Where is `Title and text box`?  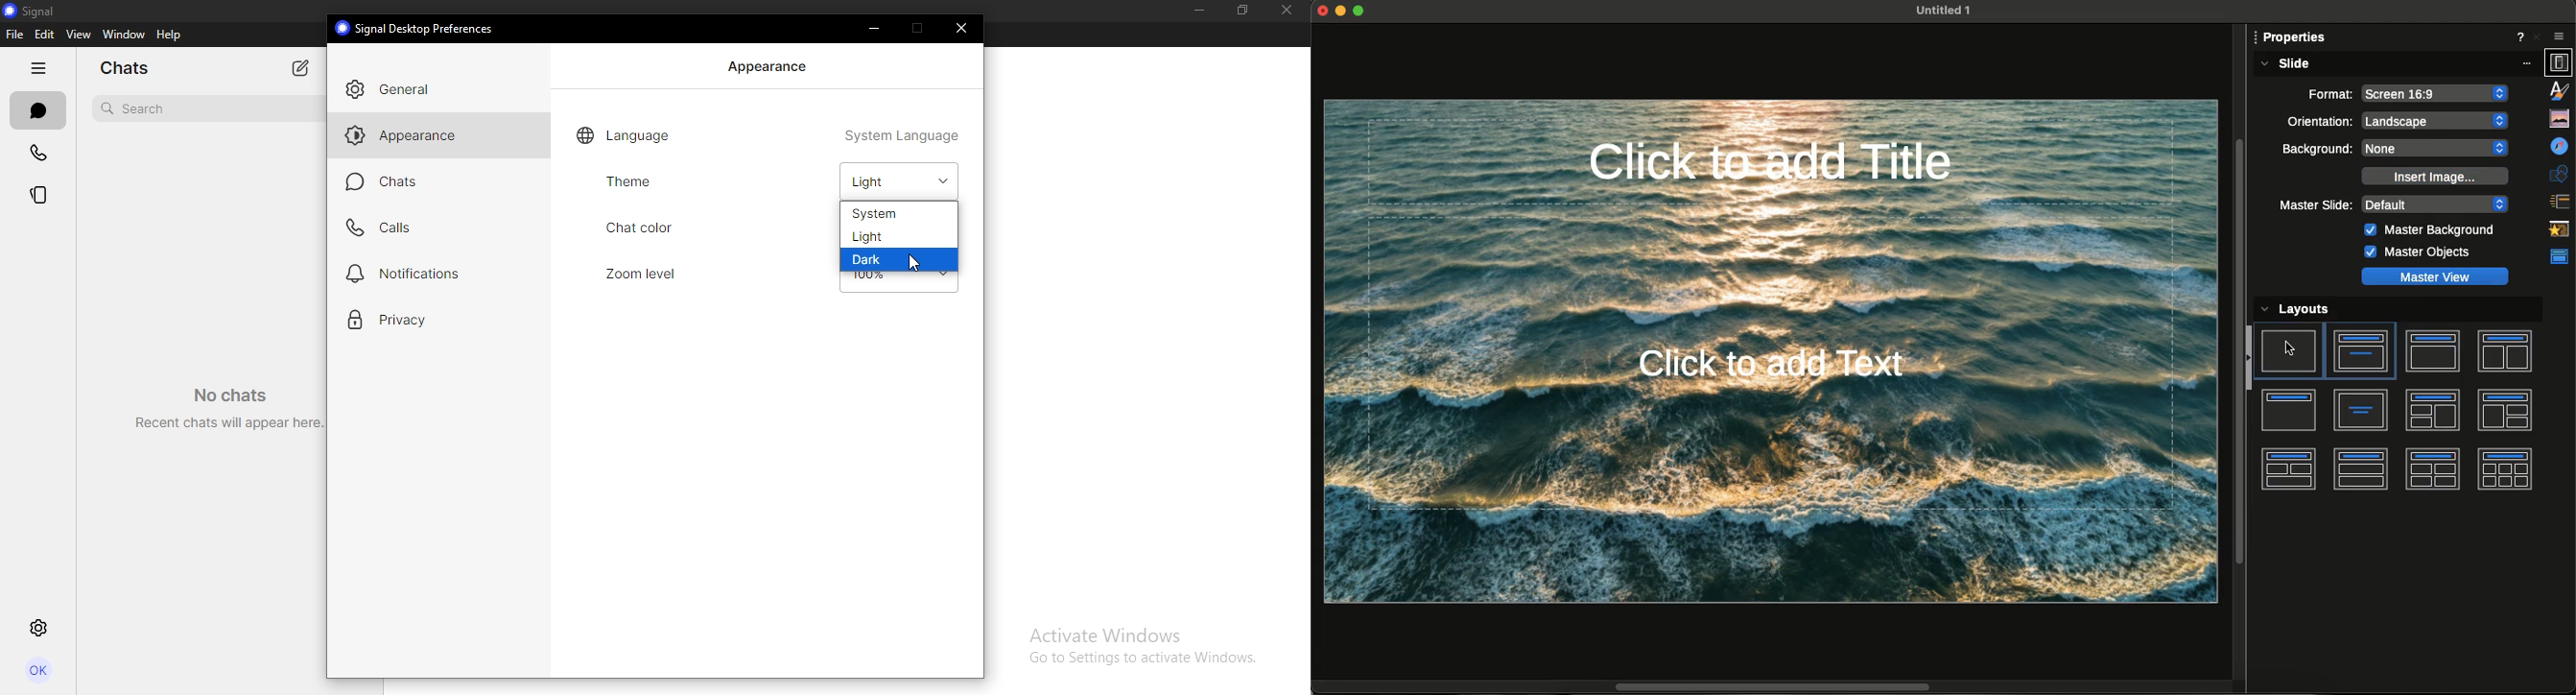
Title and text box is located at coordinates (2360, 351).